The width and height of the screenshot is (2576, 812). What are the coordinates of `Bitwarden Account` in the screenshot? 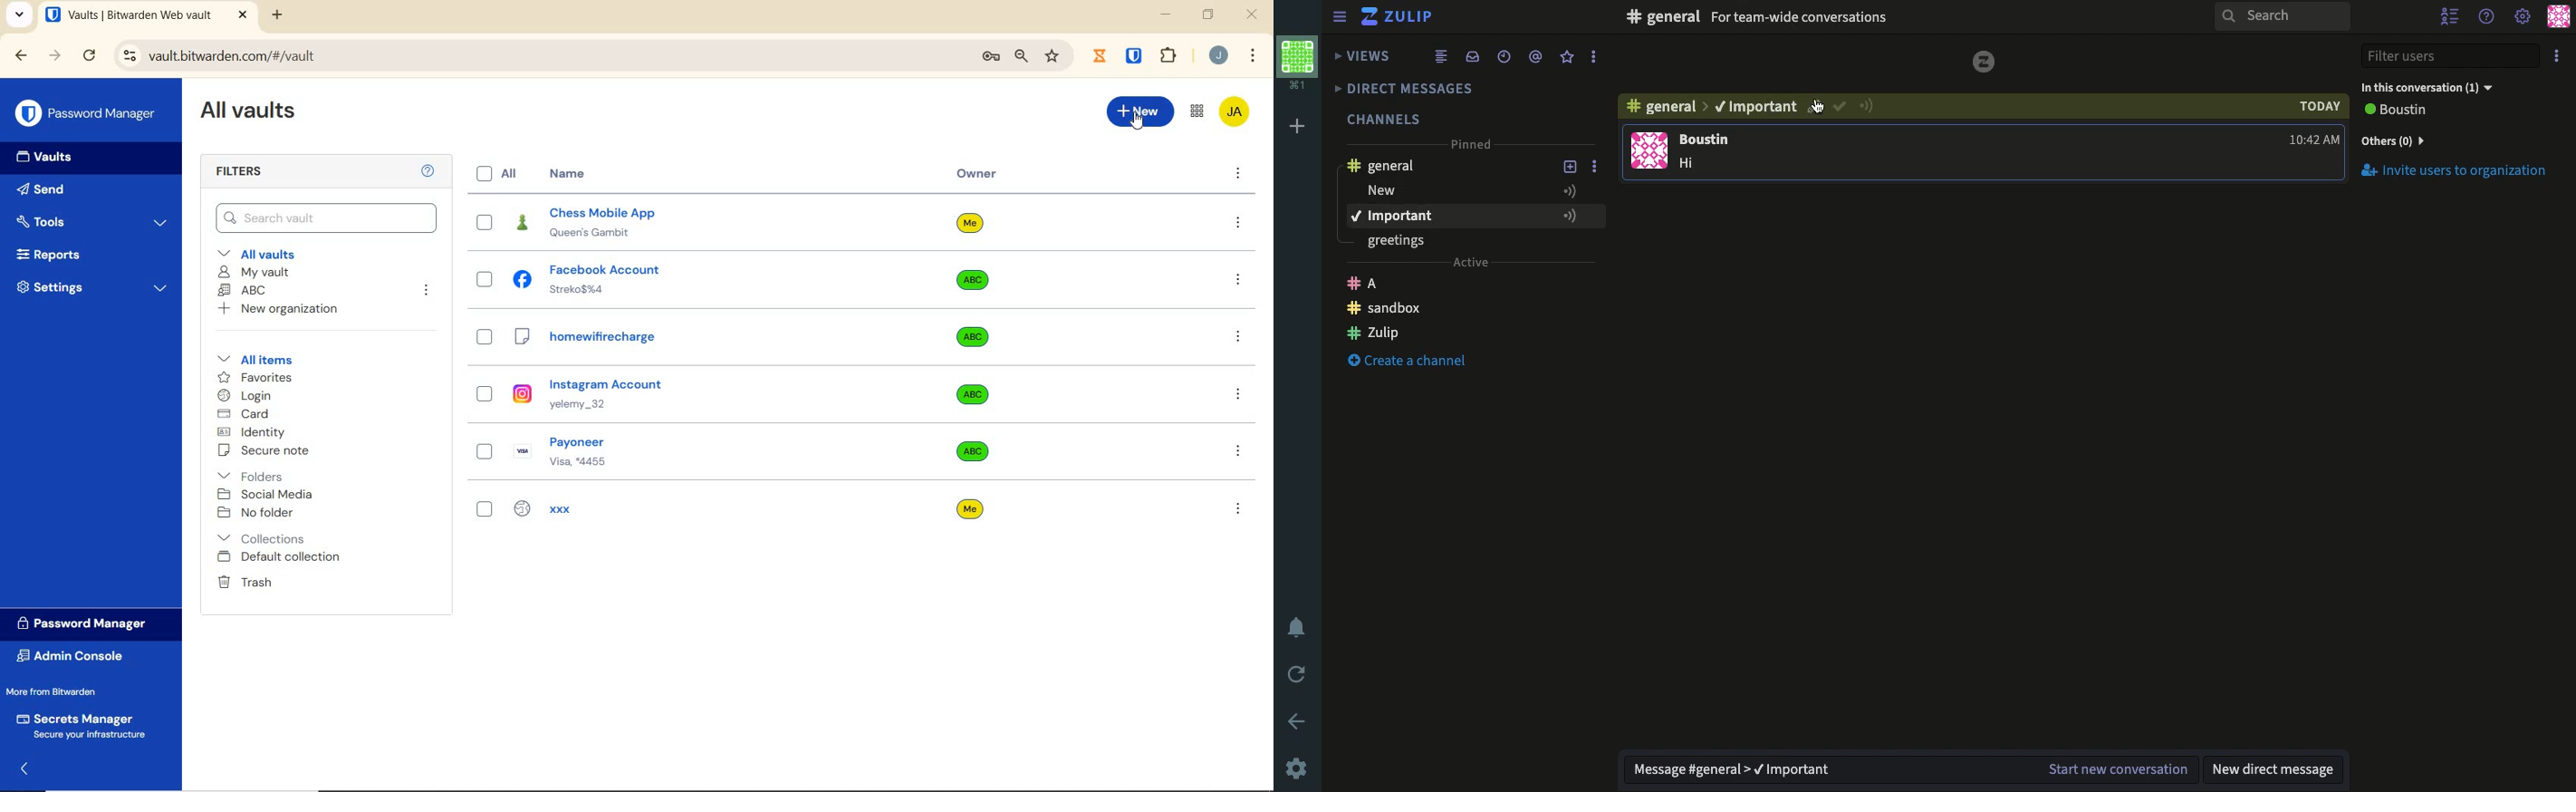 It's located at (1236, 113).